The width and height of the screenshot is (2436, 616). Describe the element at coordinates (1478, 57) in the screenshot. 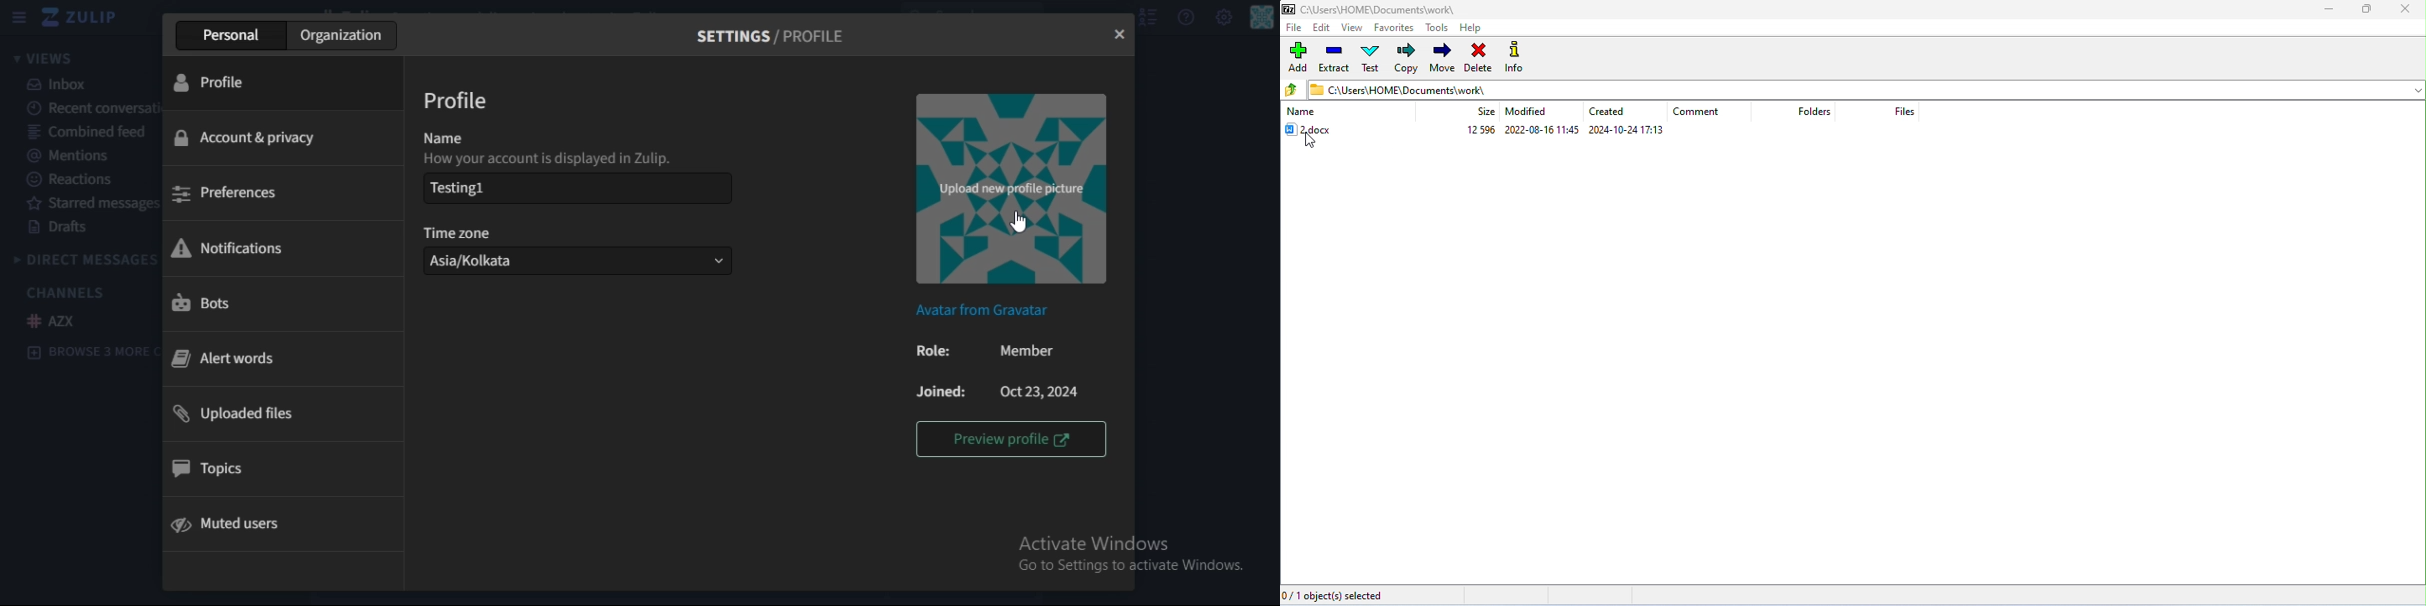

I see `delete` at that location.